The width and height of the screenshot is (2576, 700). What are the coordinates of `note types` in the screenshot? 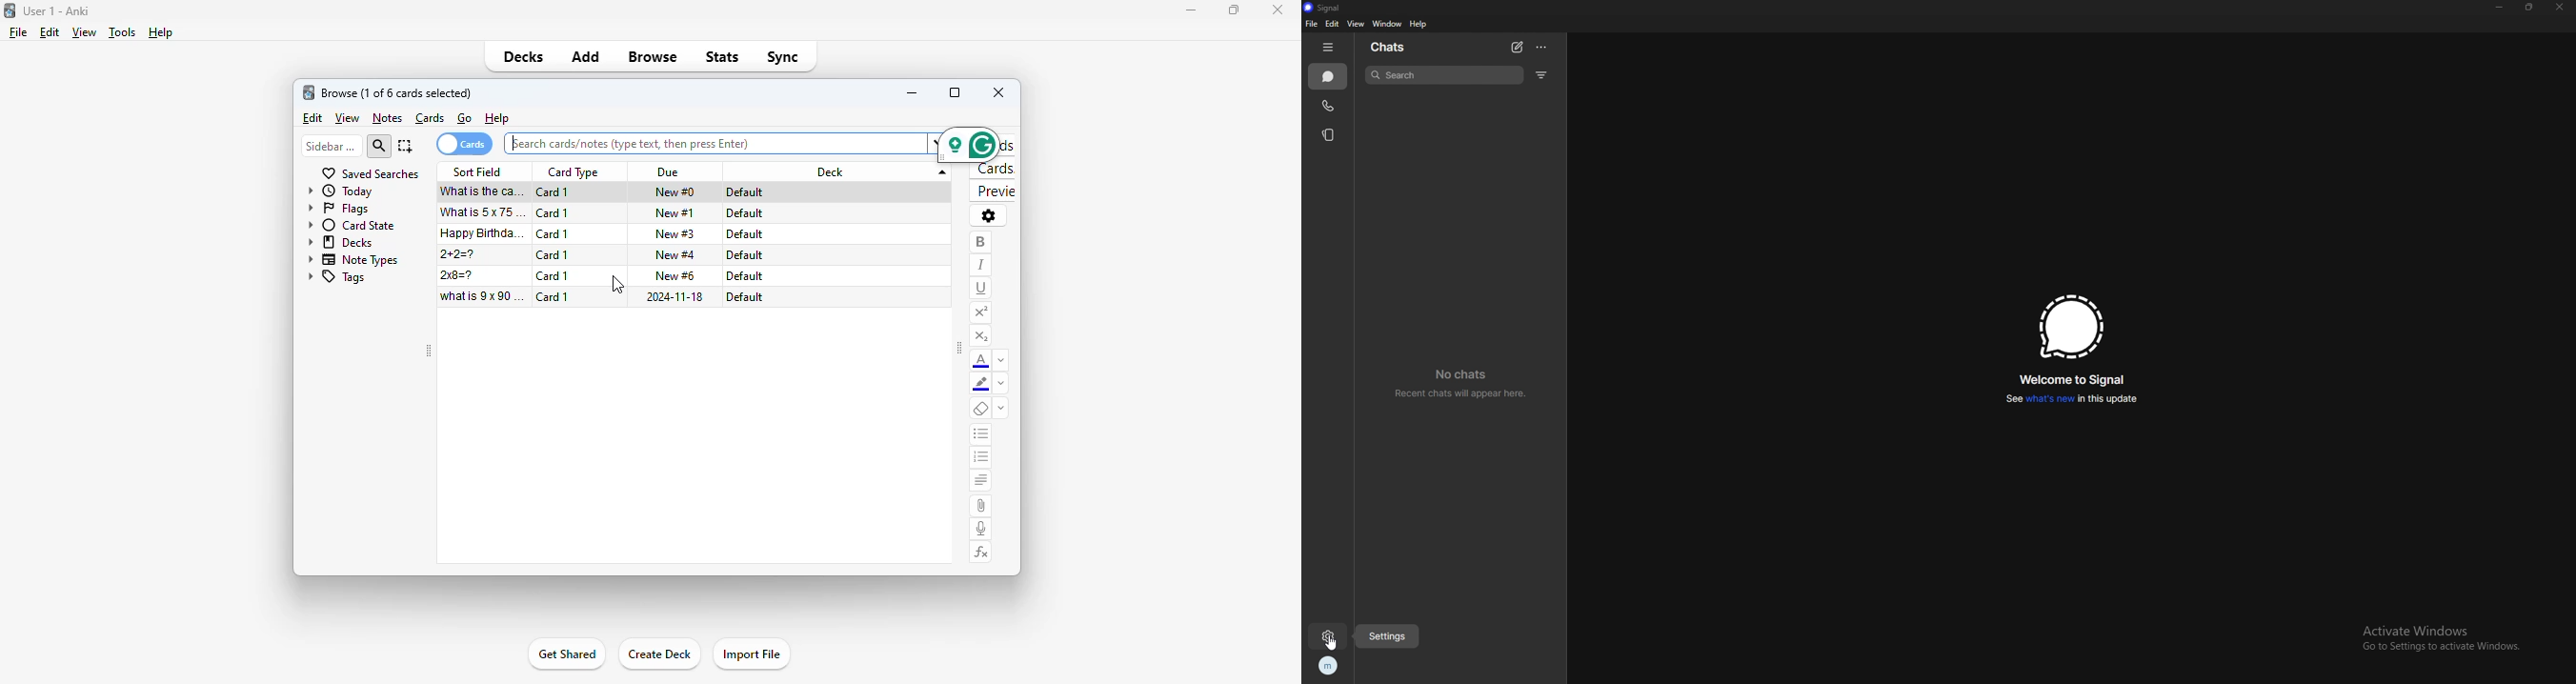 It's located at (354, 259).